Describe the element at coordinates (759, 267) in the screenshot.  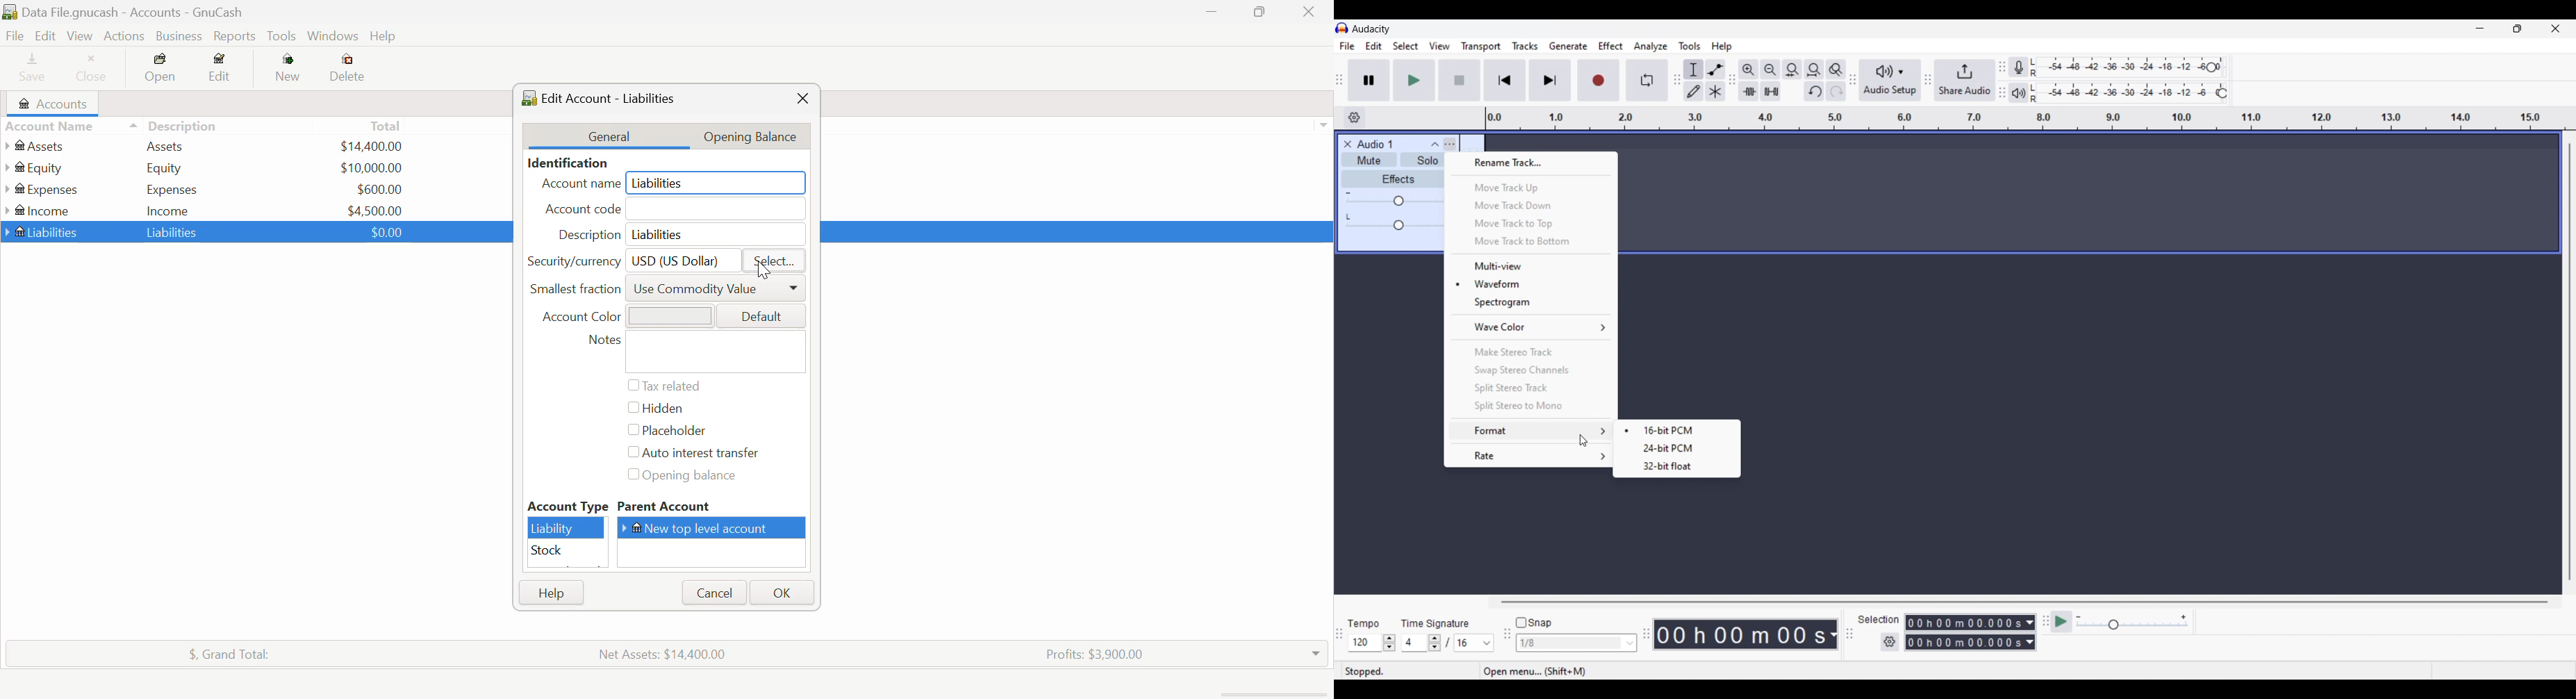
I see `Cursor on Select Currency` at that location.